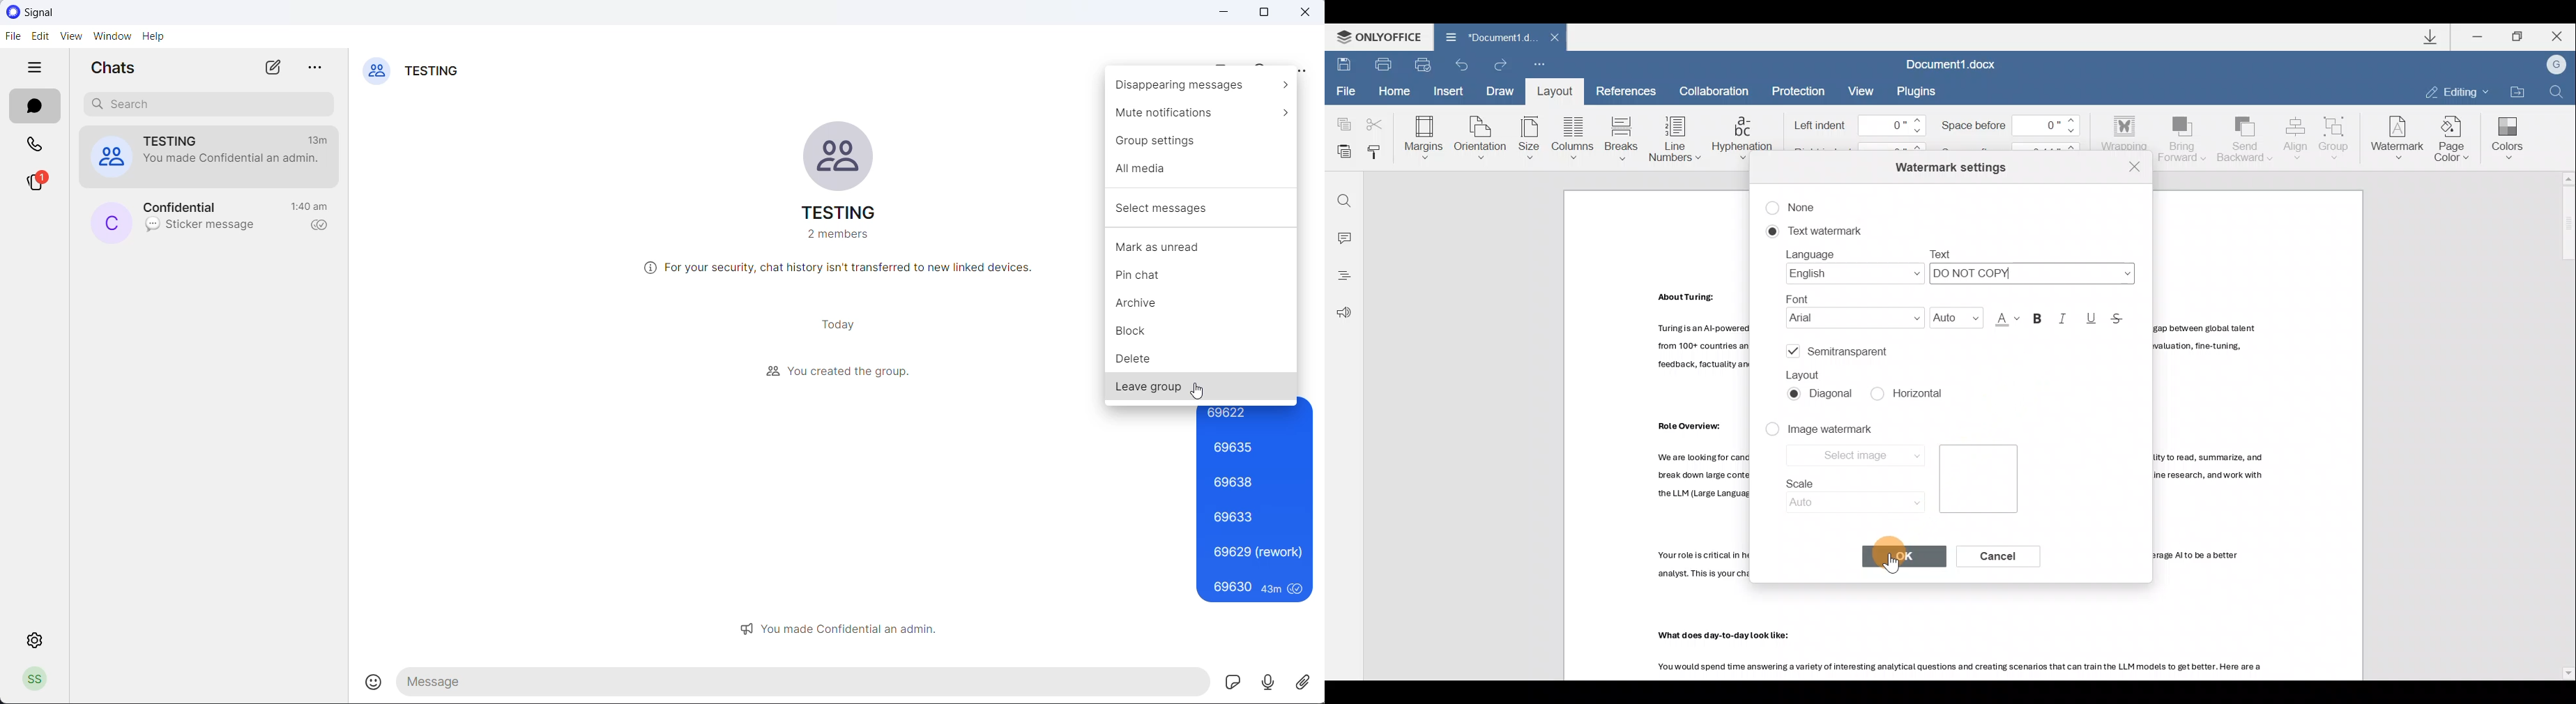  I want to click on Quick print, so click(1424, 64).